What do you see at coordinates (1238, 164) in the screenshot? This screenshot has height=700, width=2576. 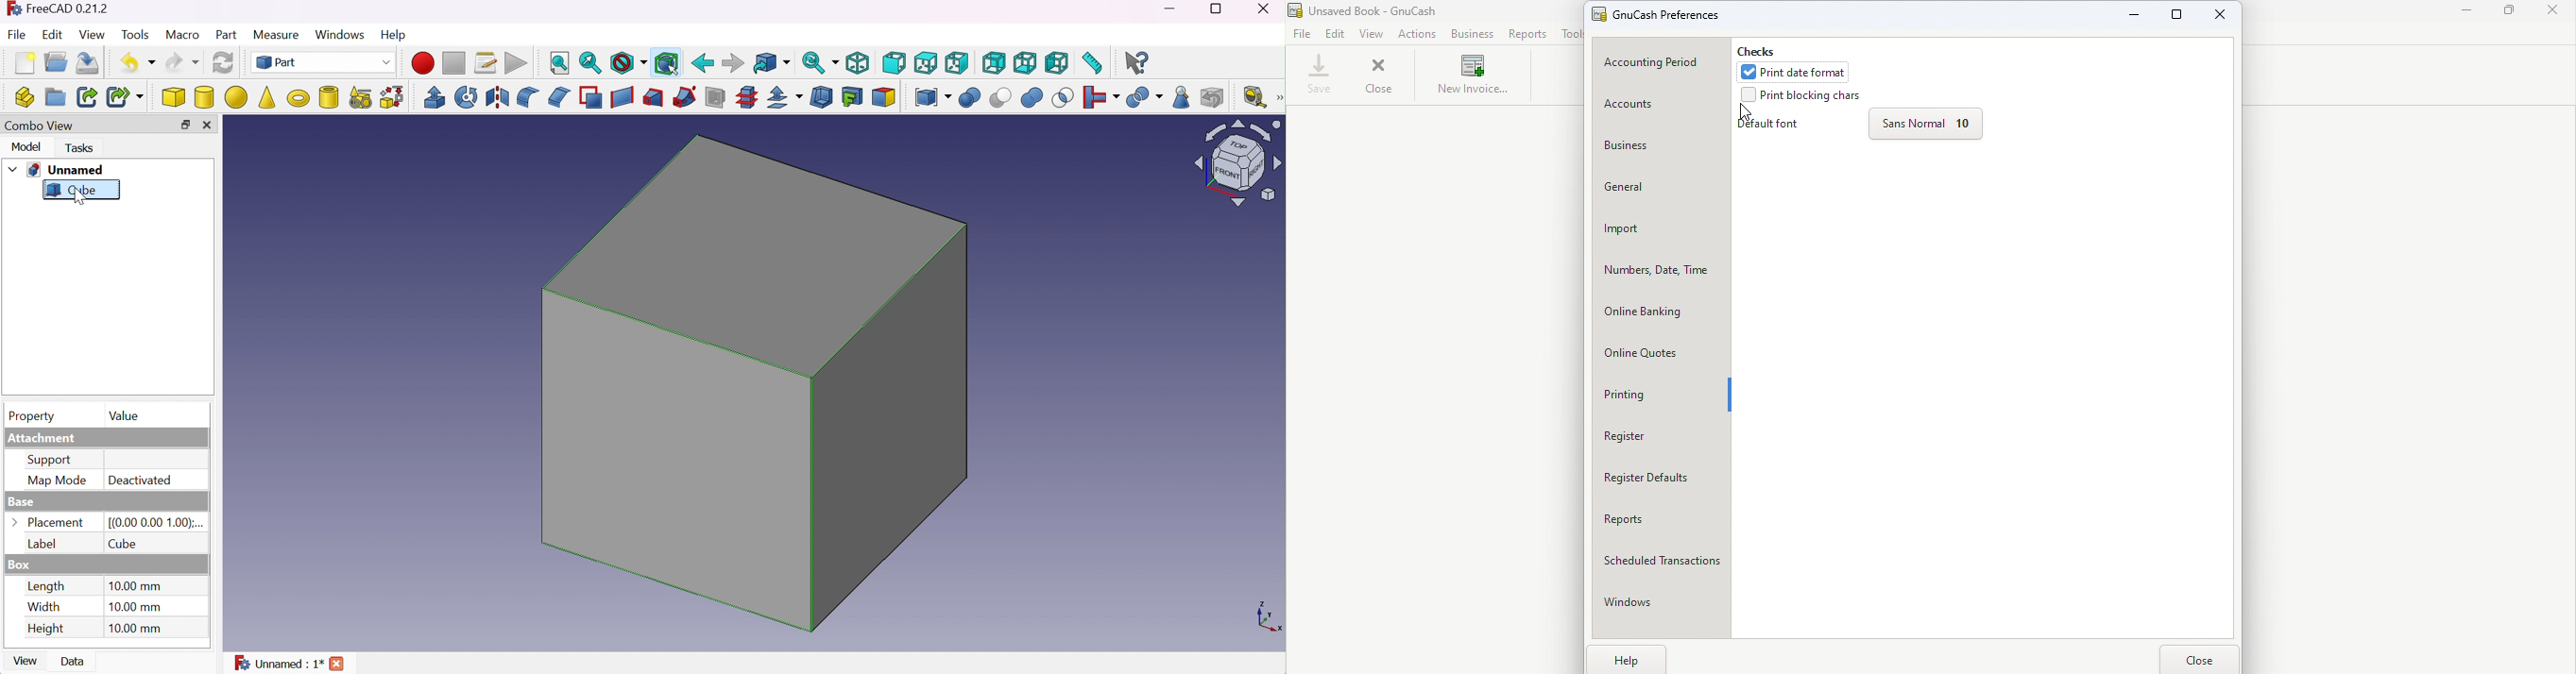 I see `Viewing angle` at bounding box center [1238, 164].